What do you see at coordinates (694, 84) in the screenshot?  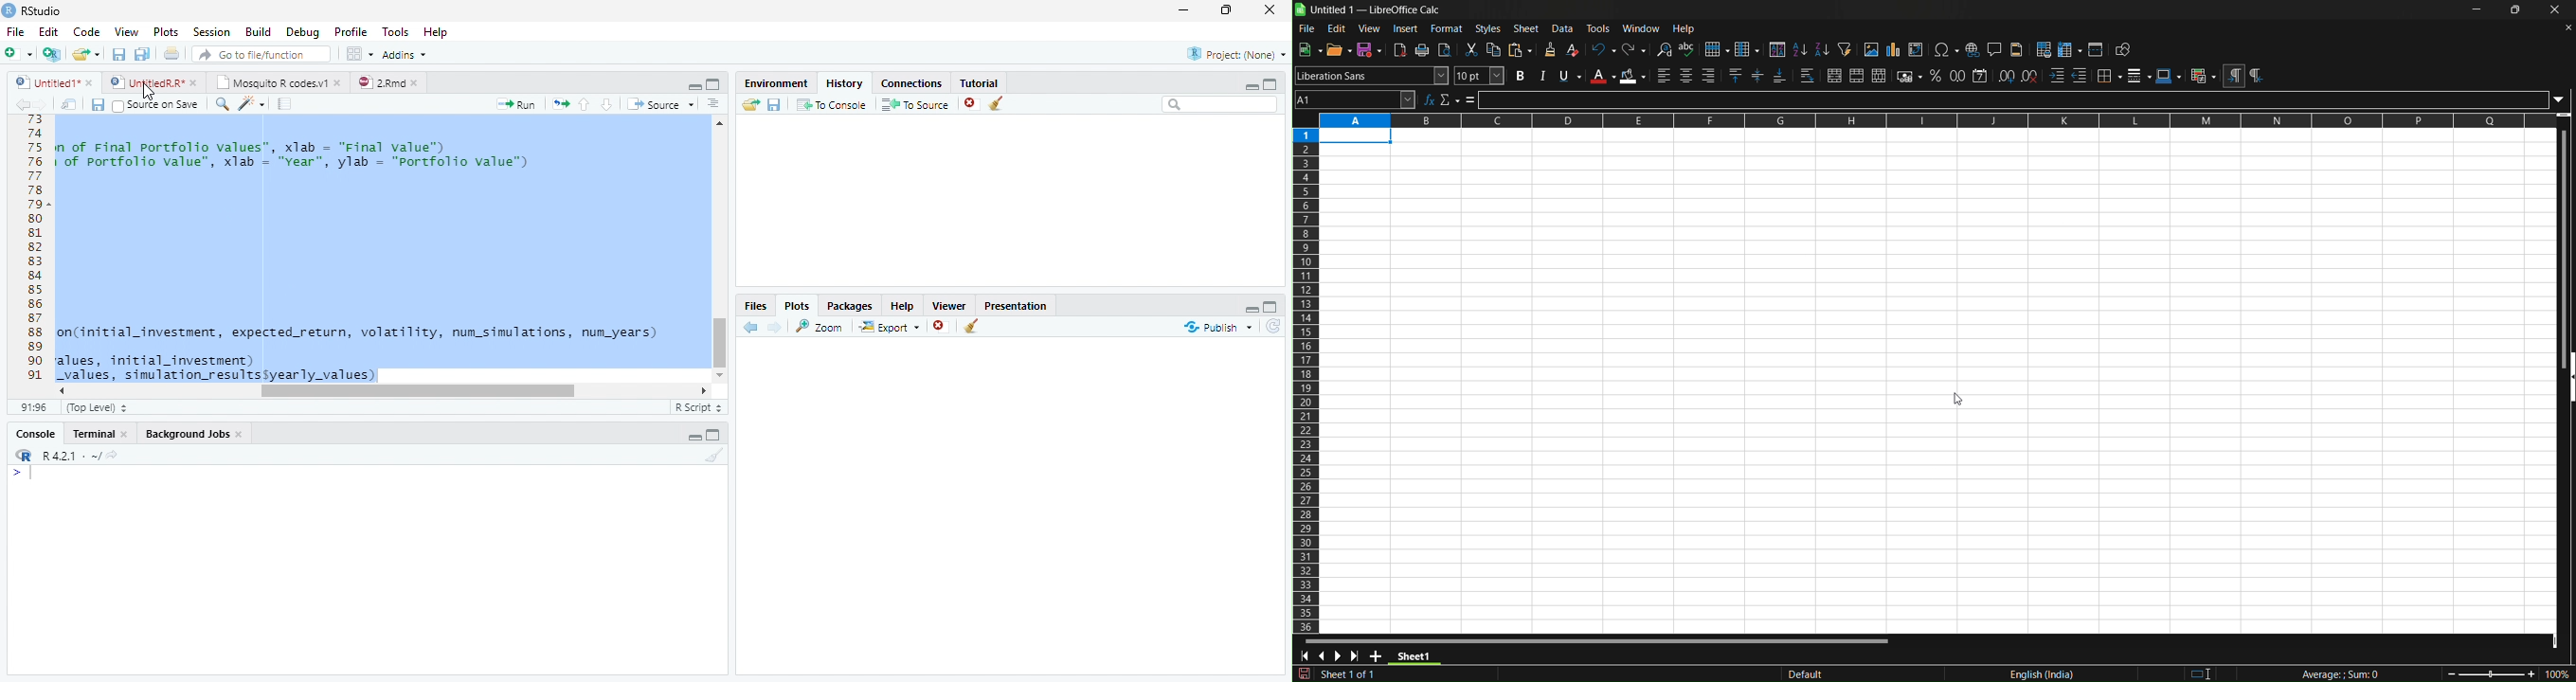 I see `` at bounding box center [694, 84].